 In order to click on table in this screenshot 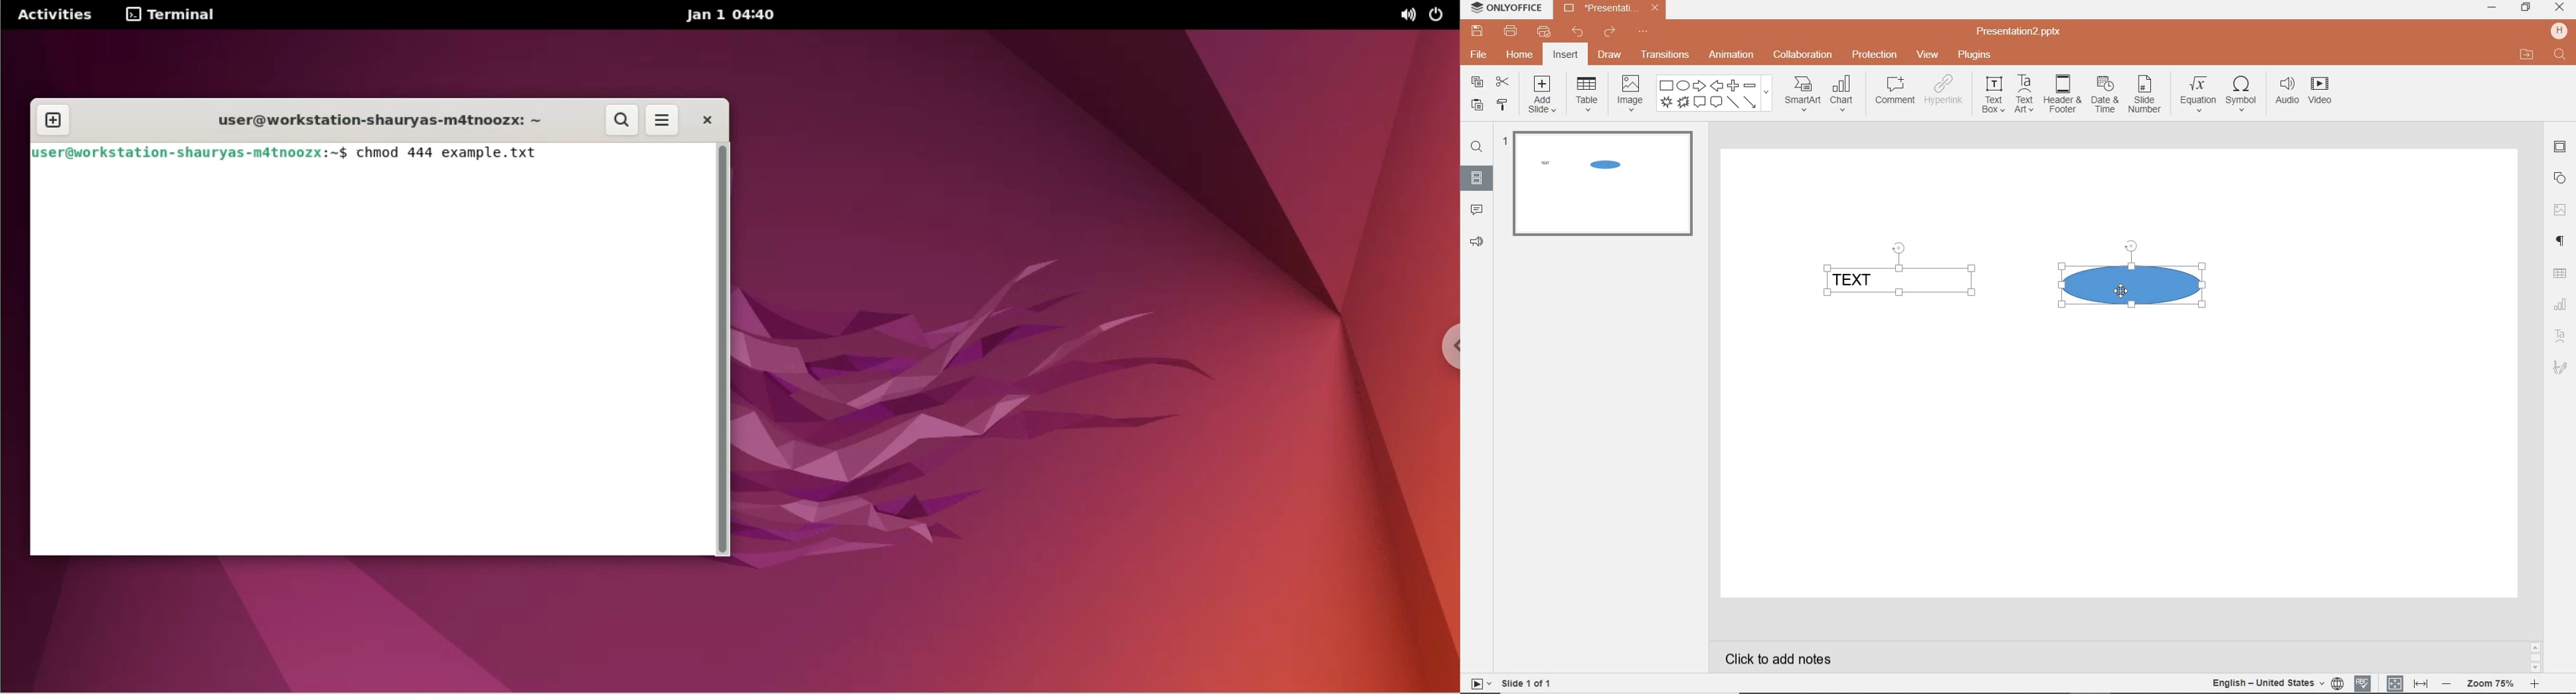, I will do `click(1585, 94)`.